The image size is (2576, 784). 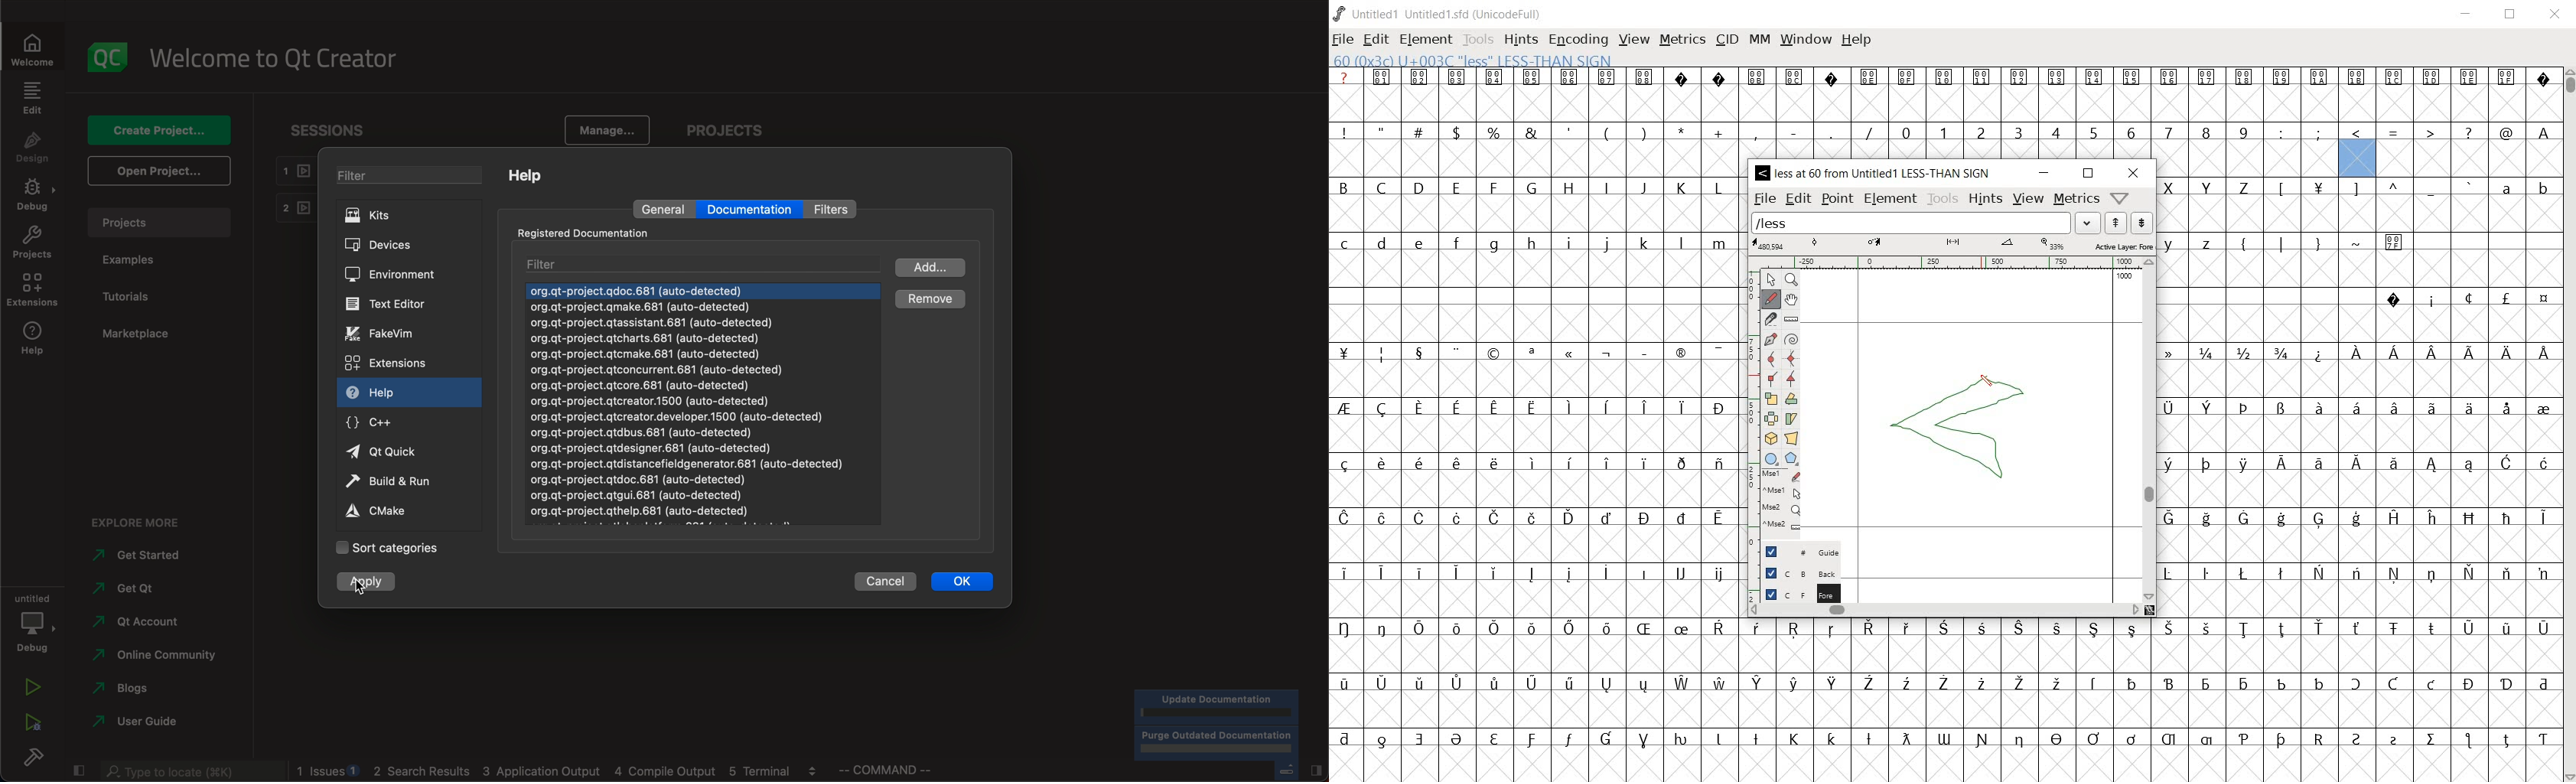 What do you see at coordinates (2375, 188) in the screenshot?
I see `sumbols` at bounding box center [2375, 188].